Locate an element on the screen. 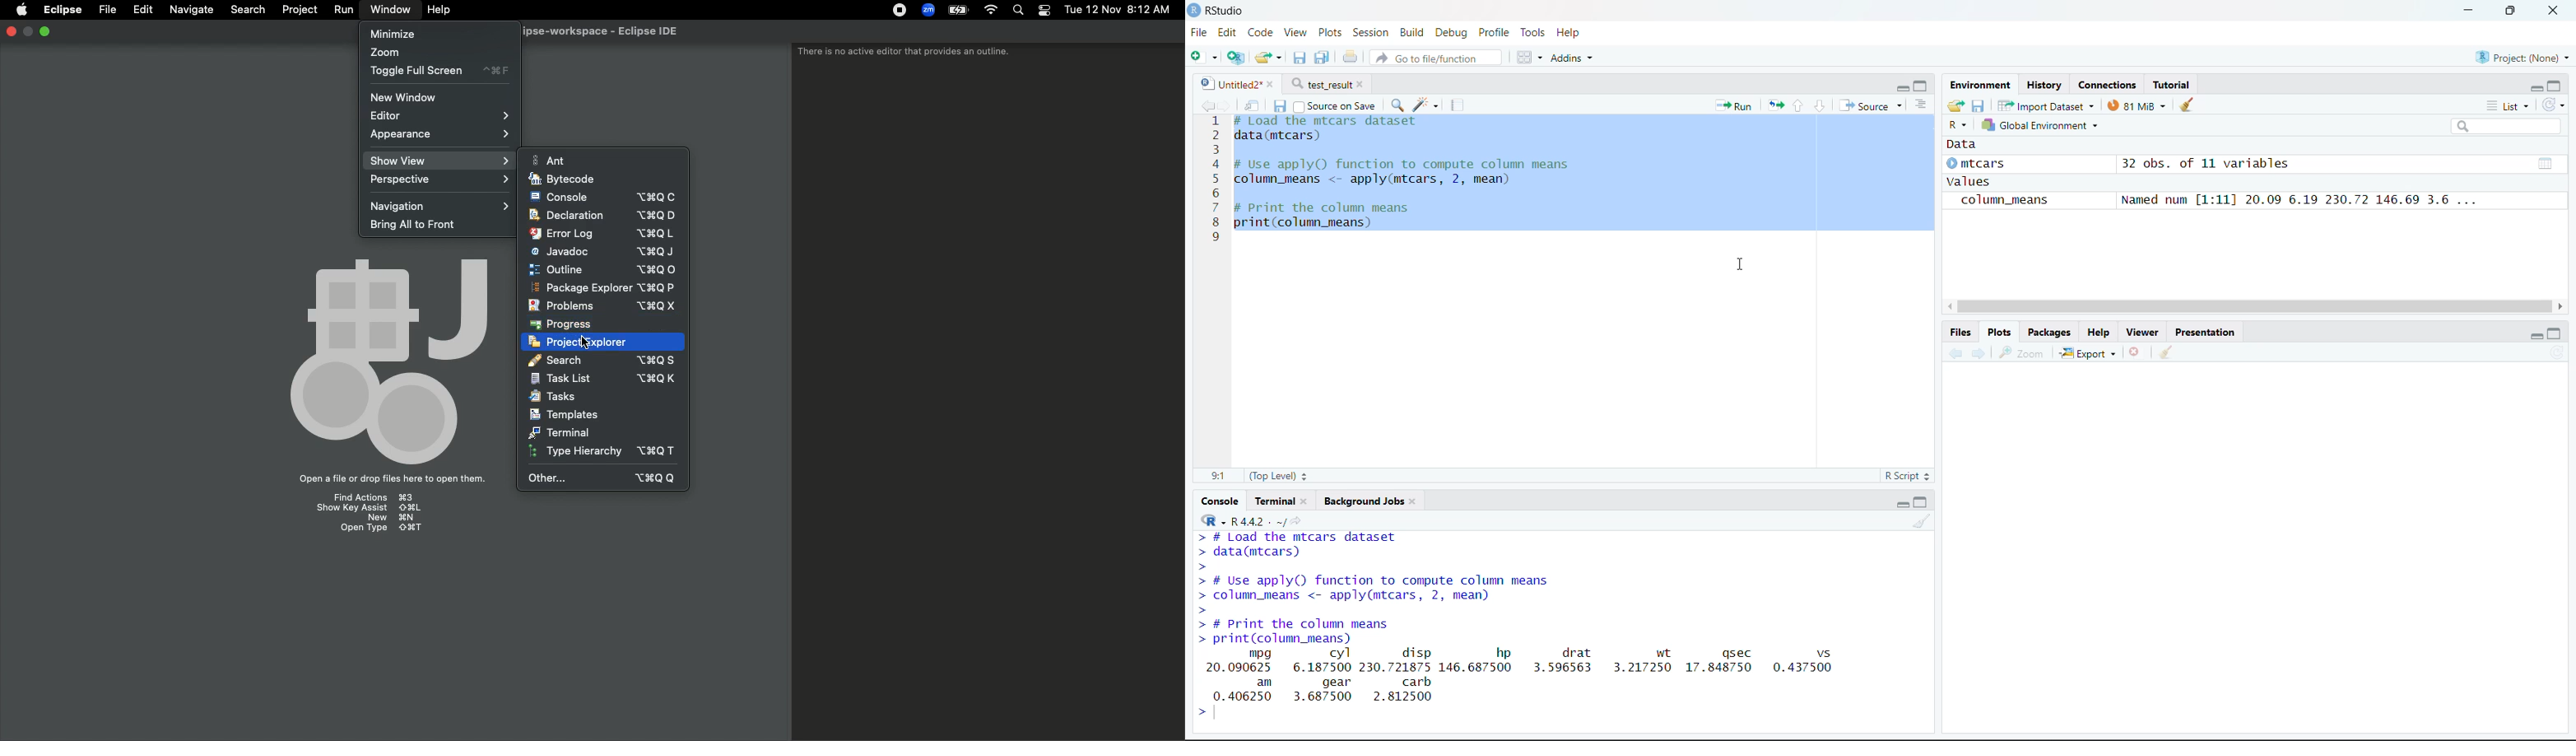  Viewer is located at coordinates (2141, 328).